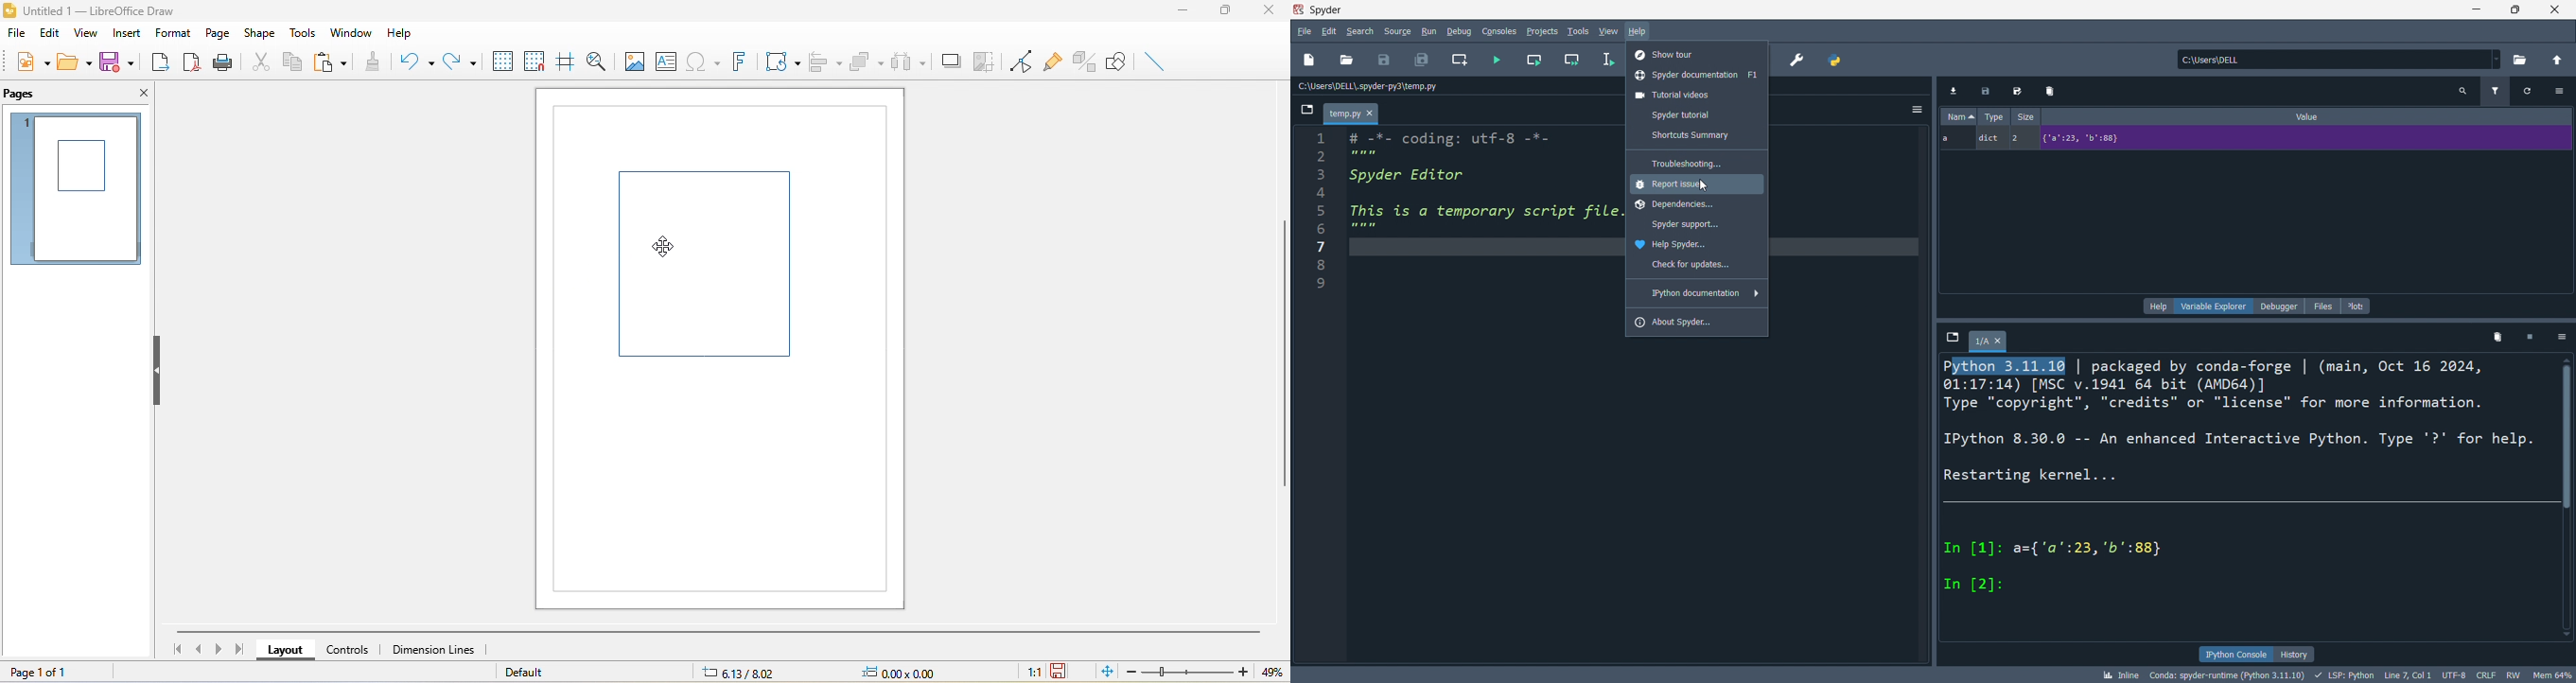 This screenshot has height=700, width=2576. What do you see at coordinates (217, 32) in the screenshot?
I see `page` at bounding box center [217, 32].